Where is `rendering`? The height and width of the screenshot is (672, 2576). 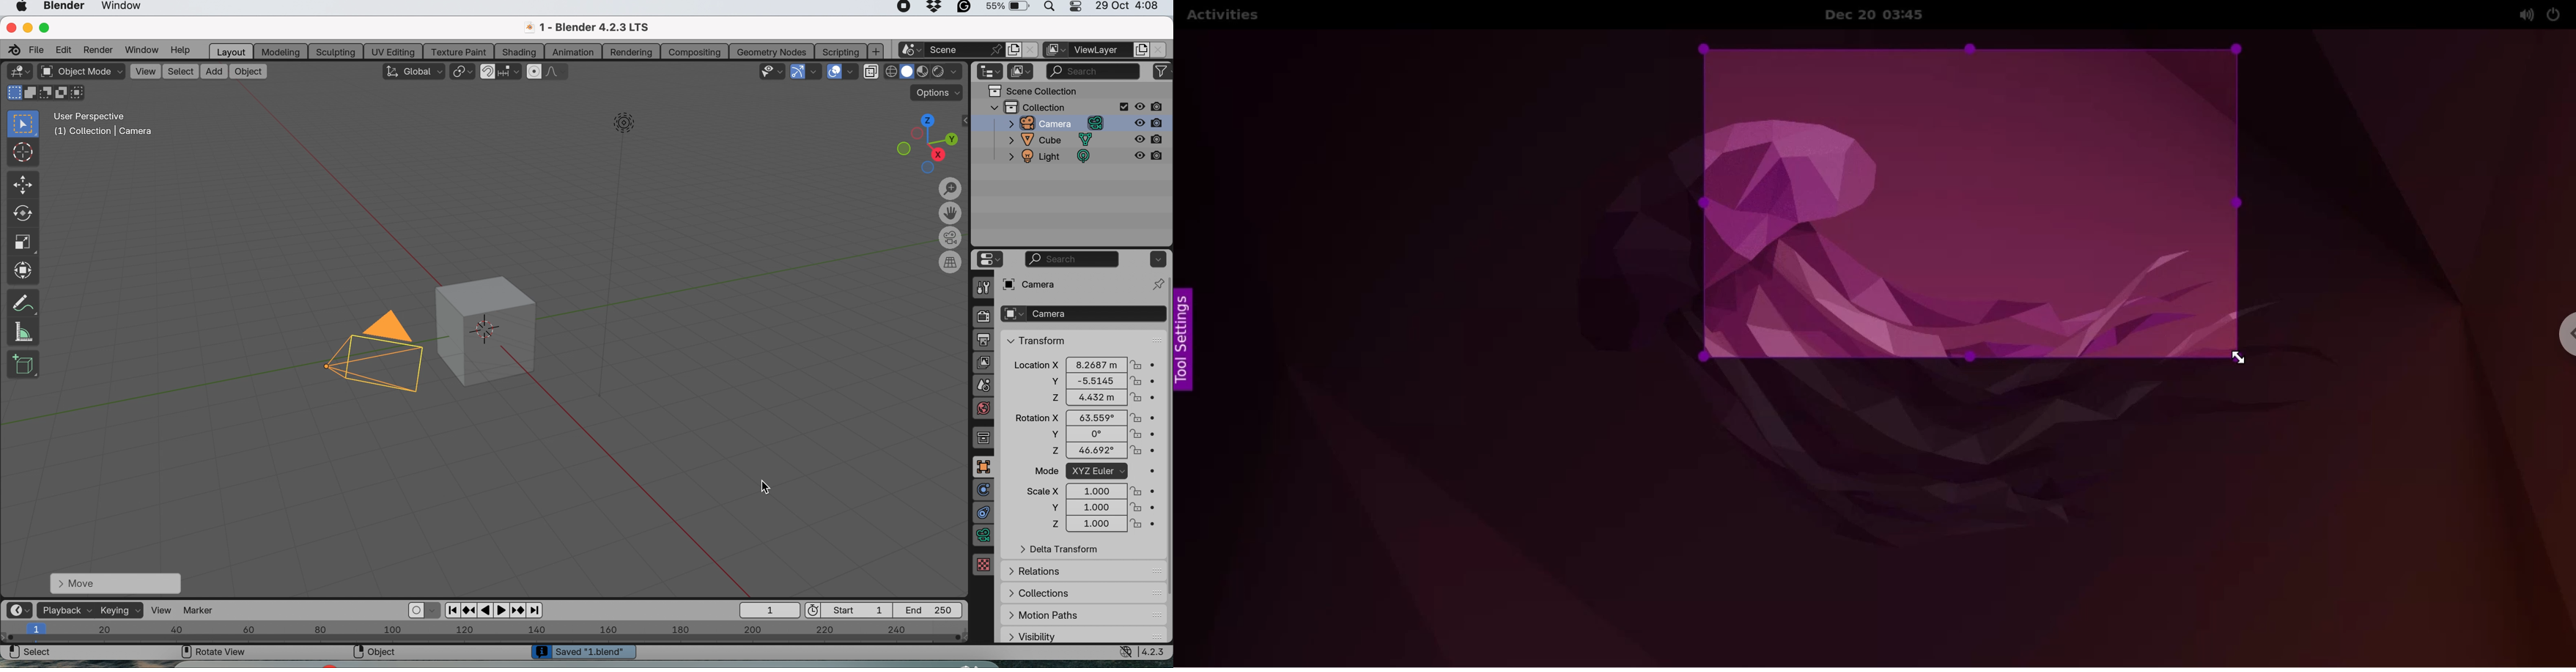
rendering is located at coordinates (631, 52).